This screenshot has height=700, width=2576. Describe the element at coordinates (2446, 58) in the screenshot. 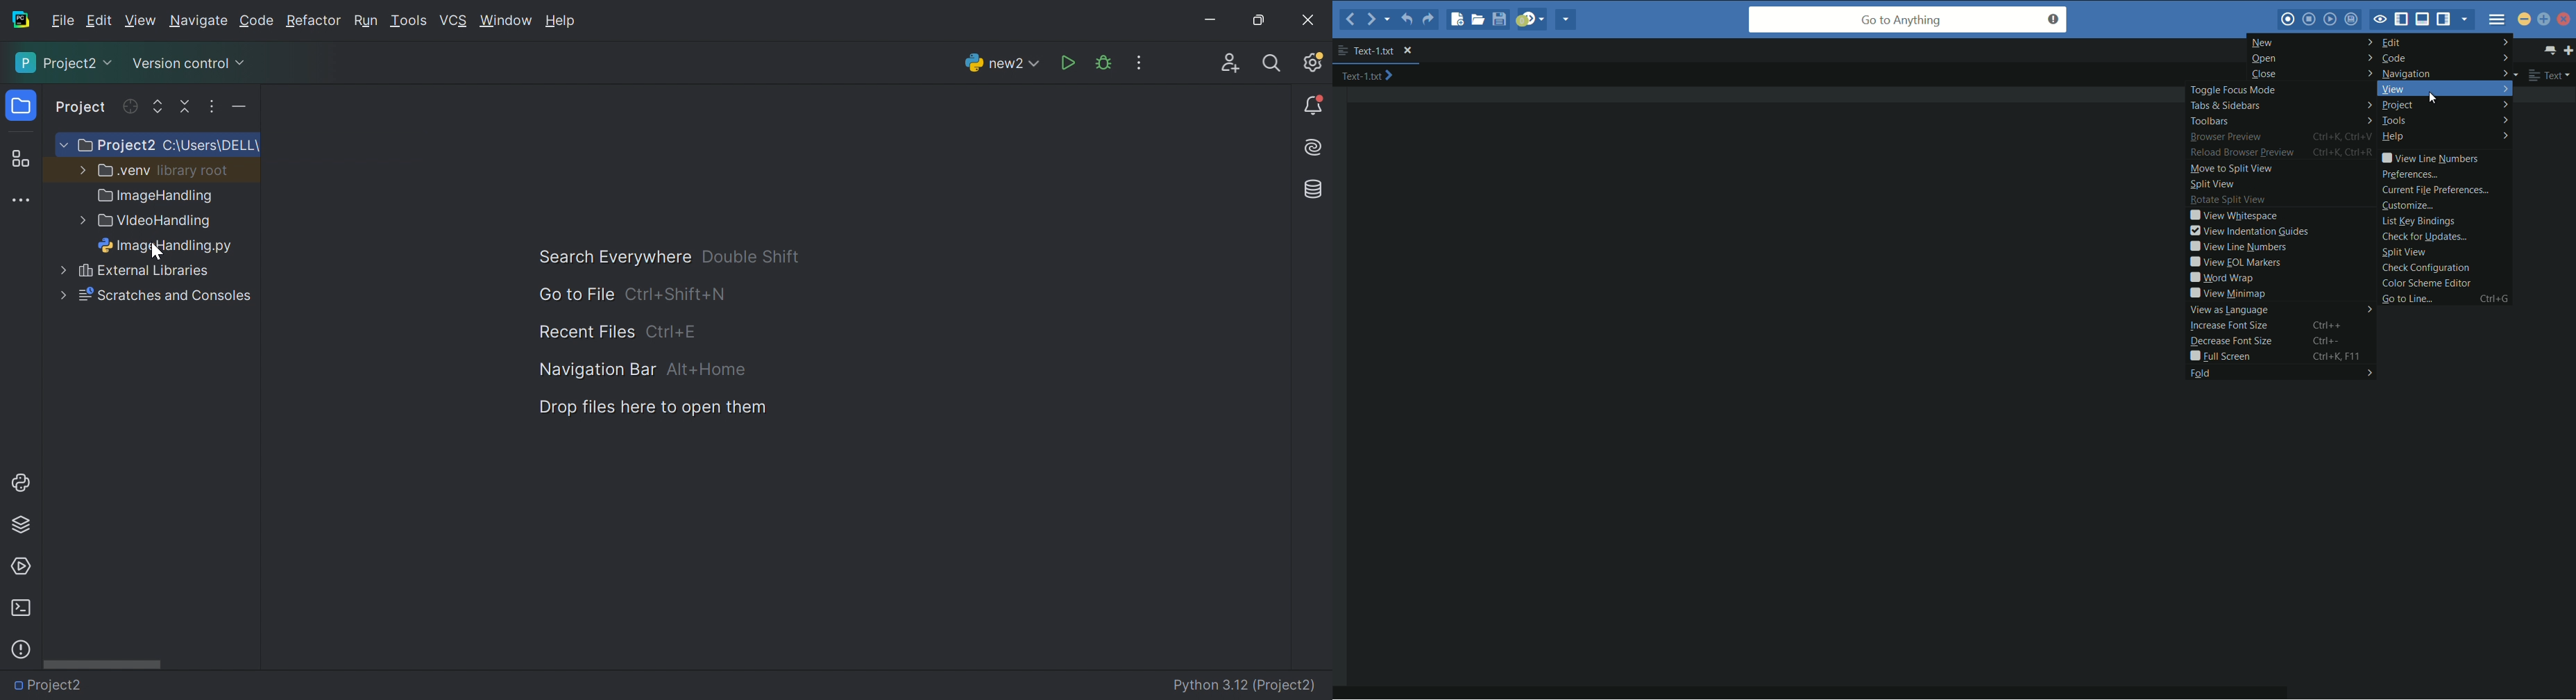

I see `code` at that location.